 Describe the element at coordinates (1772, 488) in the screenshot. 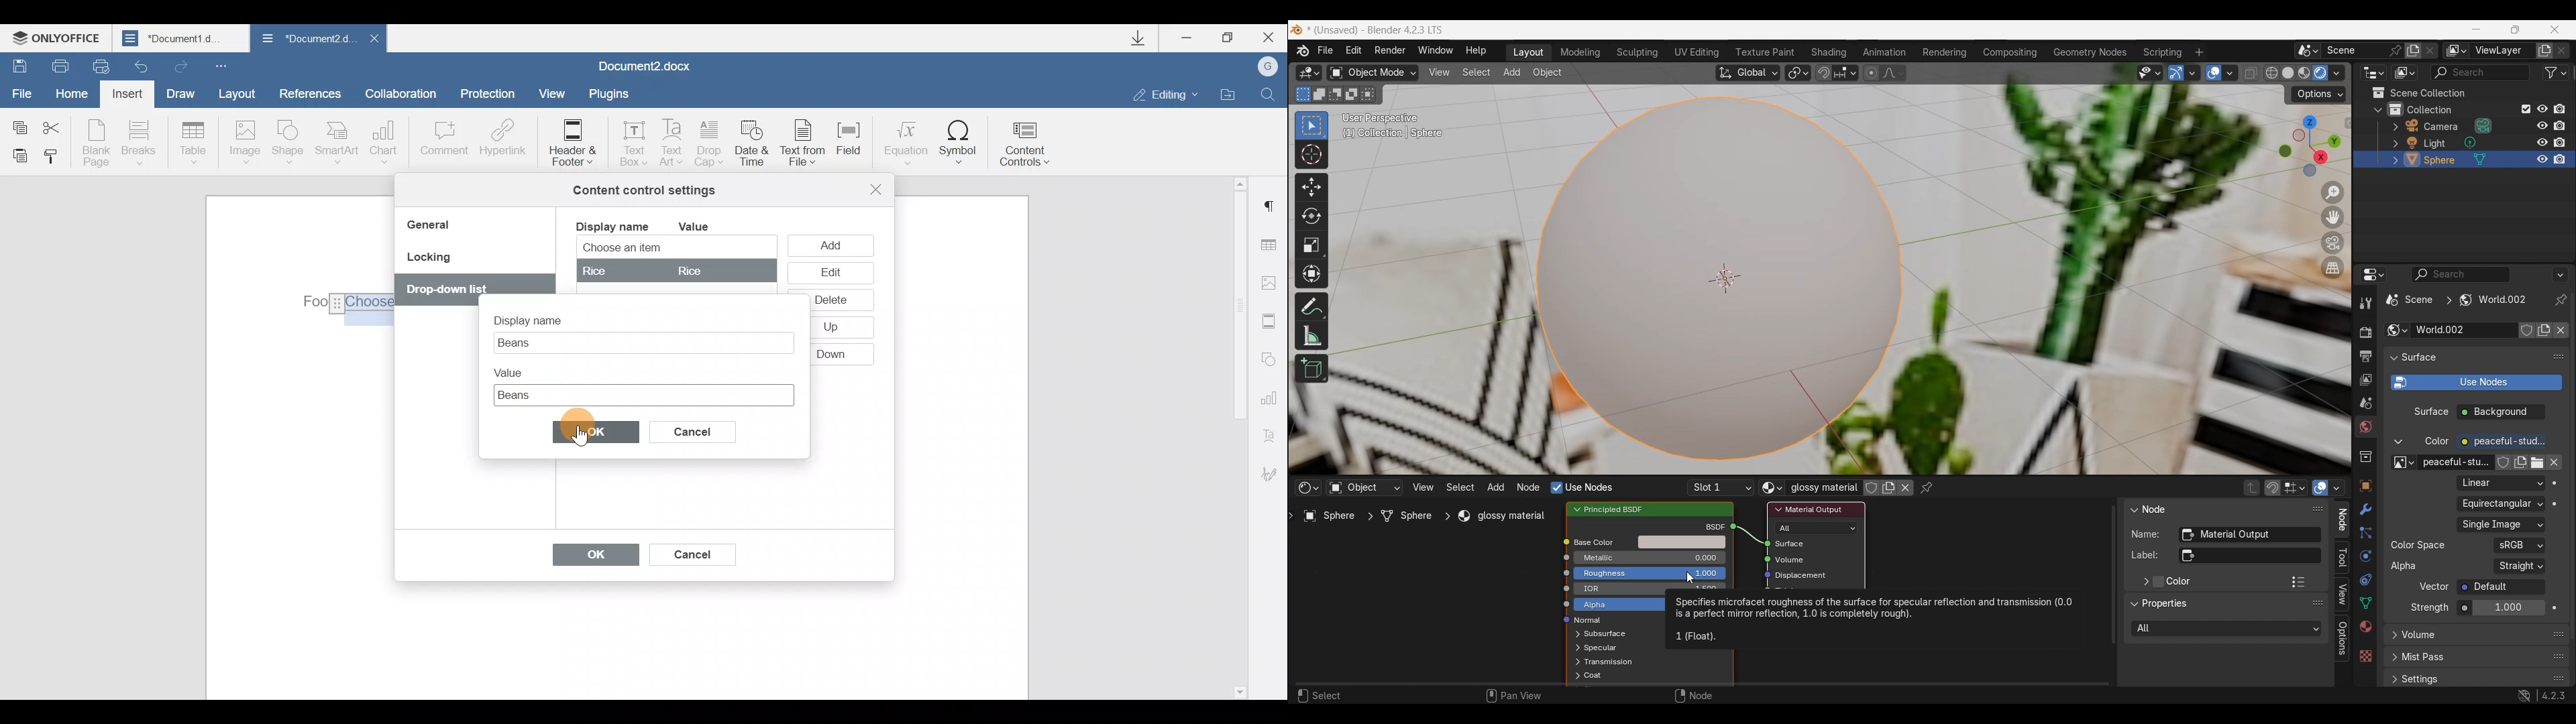

I see `Browse material to be linked` at that location.